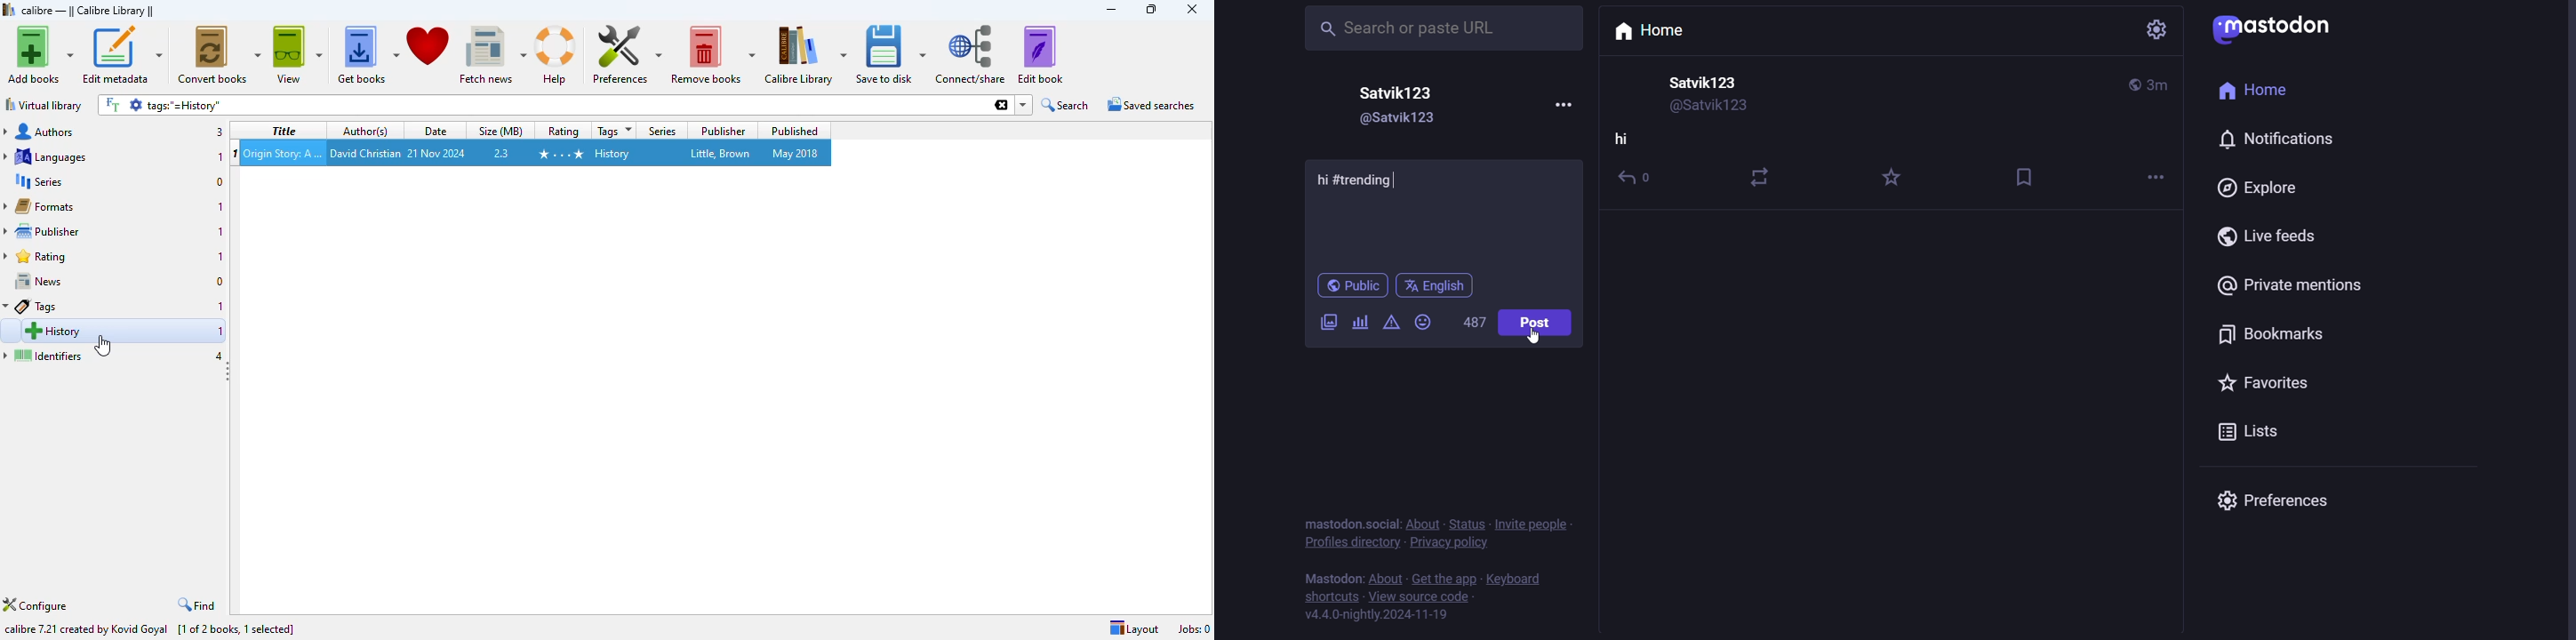  Describe the element at coordinates (721, 153) in the screenshot. I see `little, brown` at that location.